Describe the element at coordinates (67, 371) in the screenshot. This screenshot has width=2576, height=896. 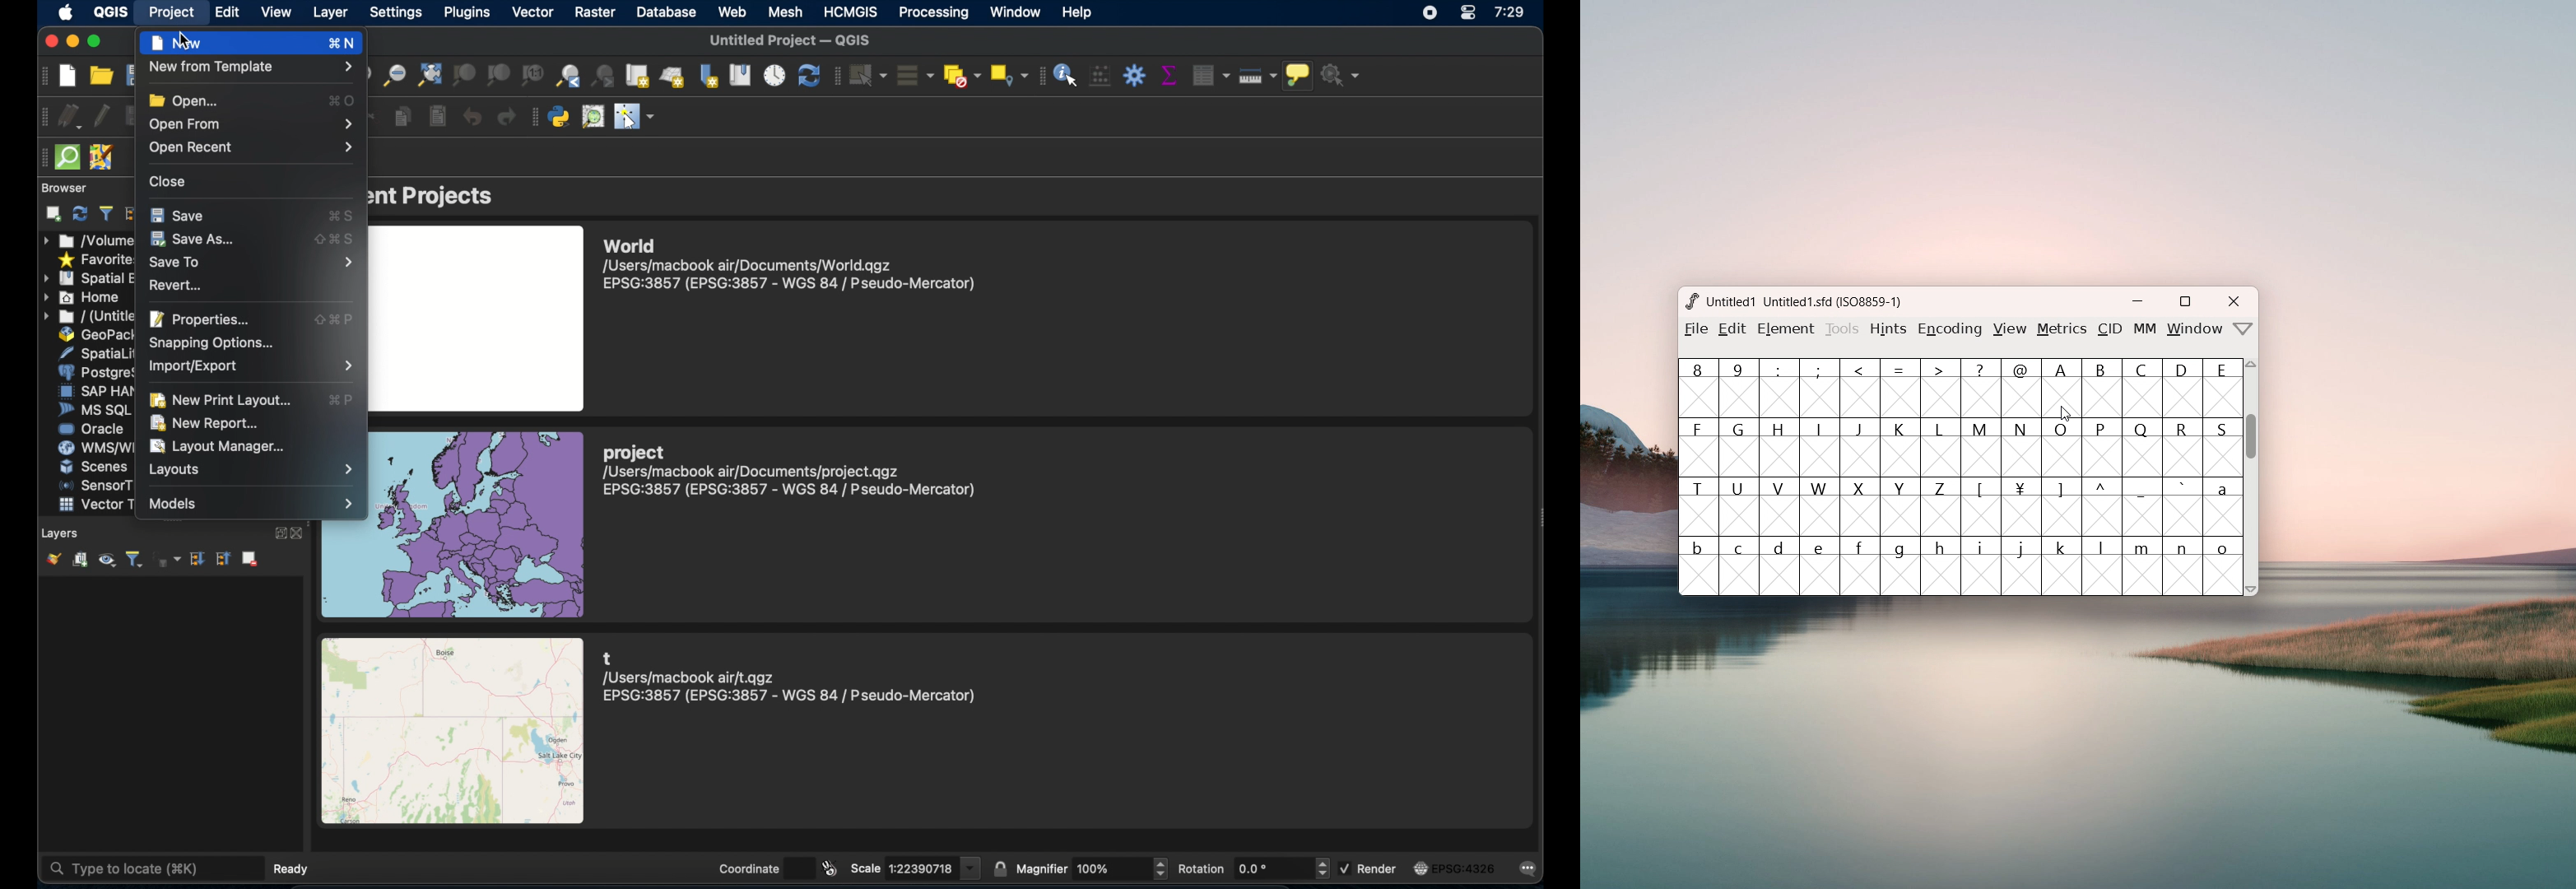
I see `icon` at that location.